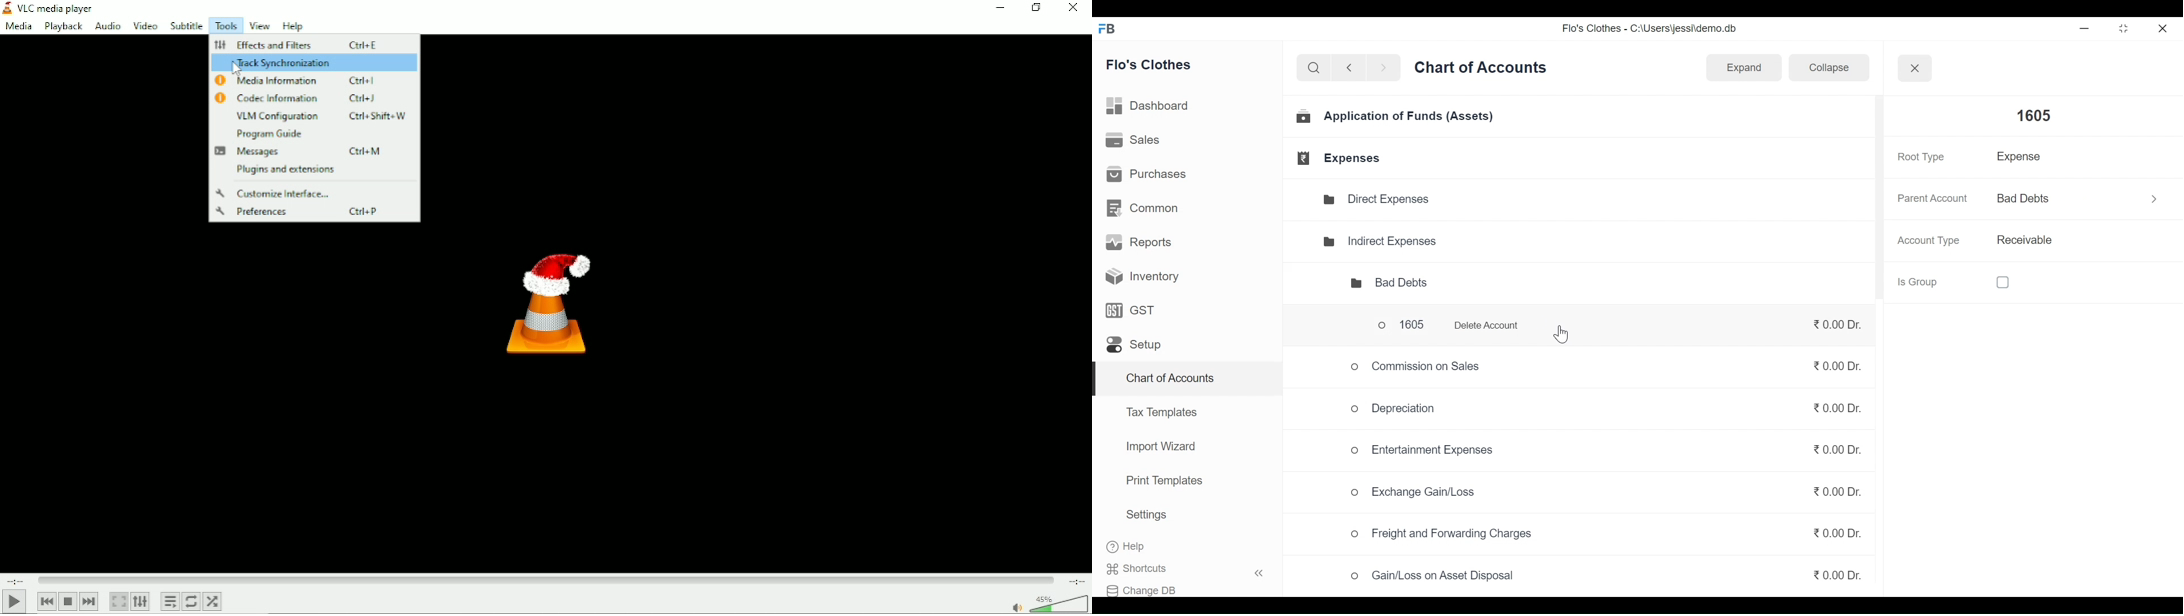  Describe the element at coordinates (238, 67) in the screenshot. I see `Cursor` at that location.